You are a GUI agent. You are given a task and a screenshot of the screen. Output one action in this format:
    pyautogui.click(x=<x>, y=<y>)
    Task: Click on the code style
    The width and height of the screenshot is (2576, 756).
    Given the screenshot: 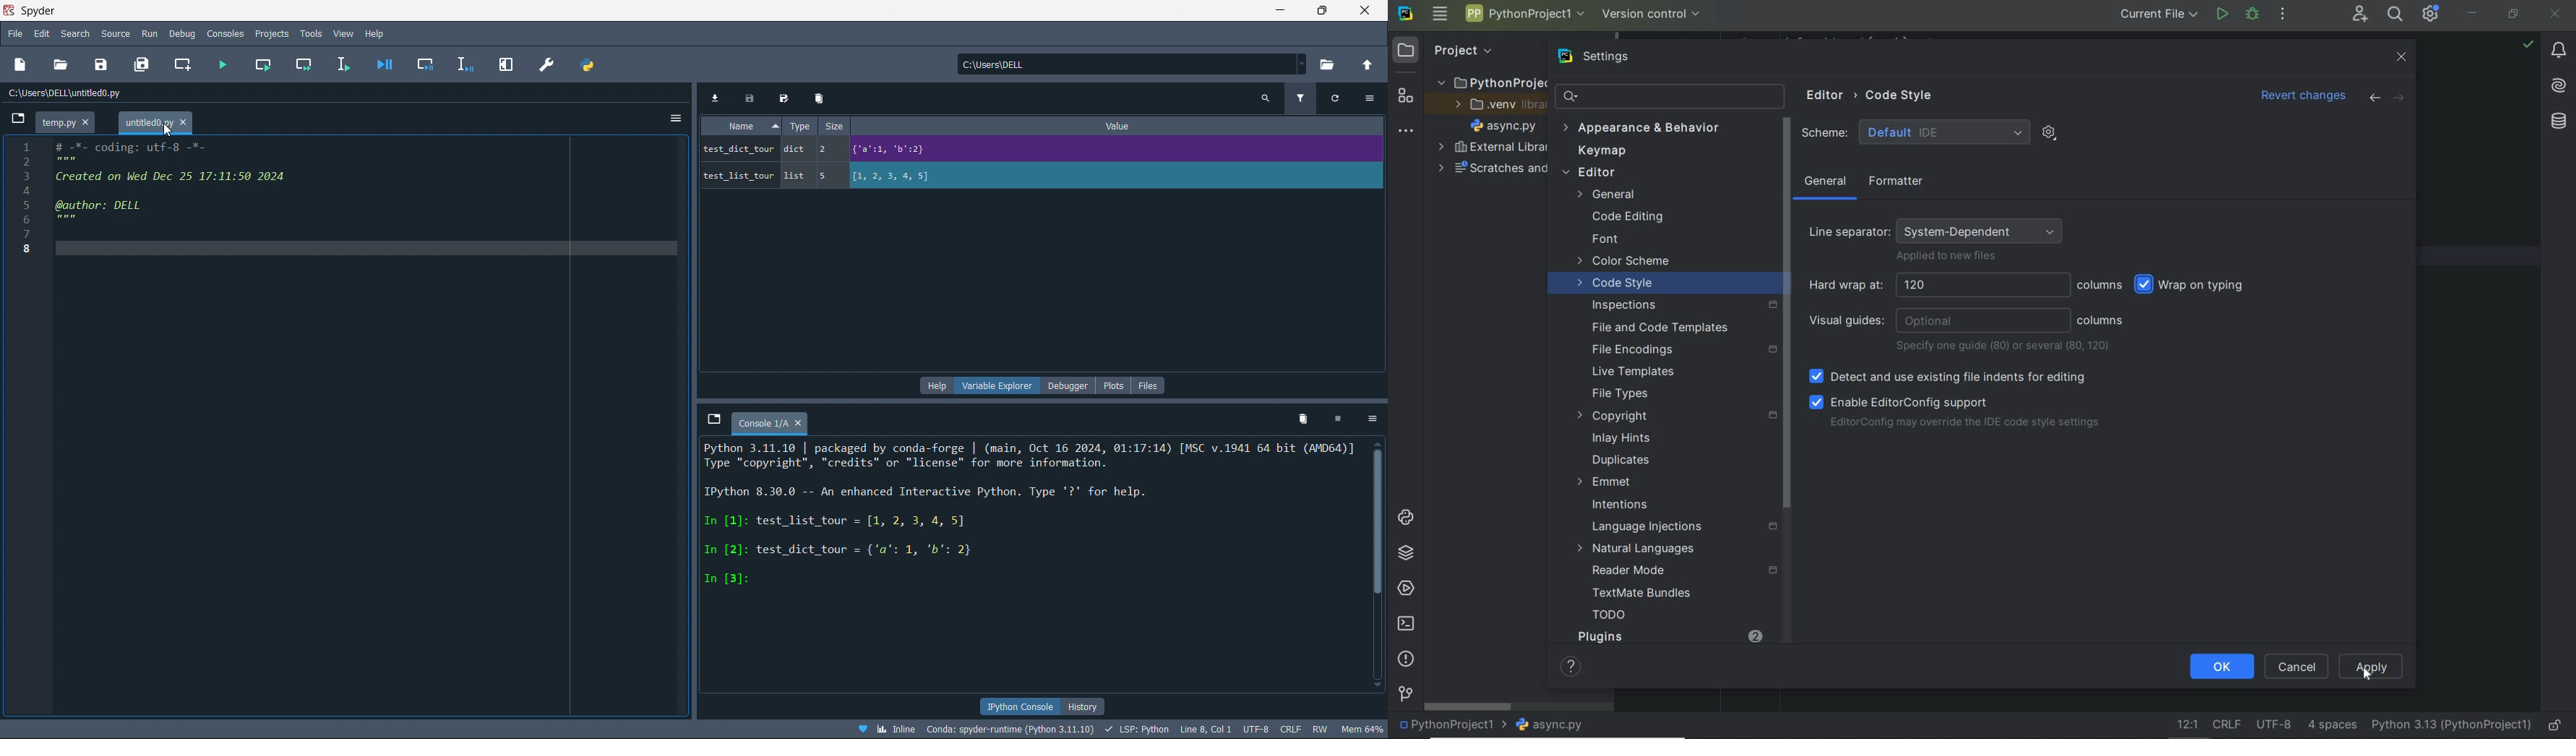 What is the action you would take?
    pyautogui.click(x=1617, y=285)
    